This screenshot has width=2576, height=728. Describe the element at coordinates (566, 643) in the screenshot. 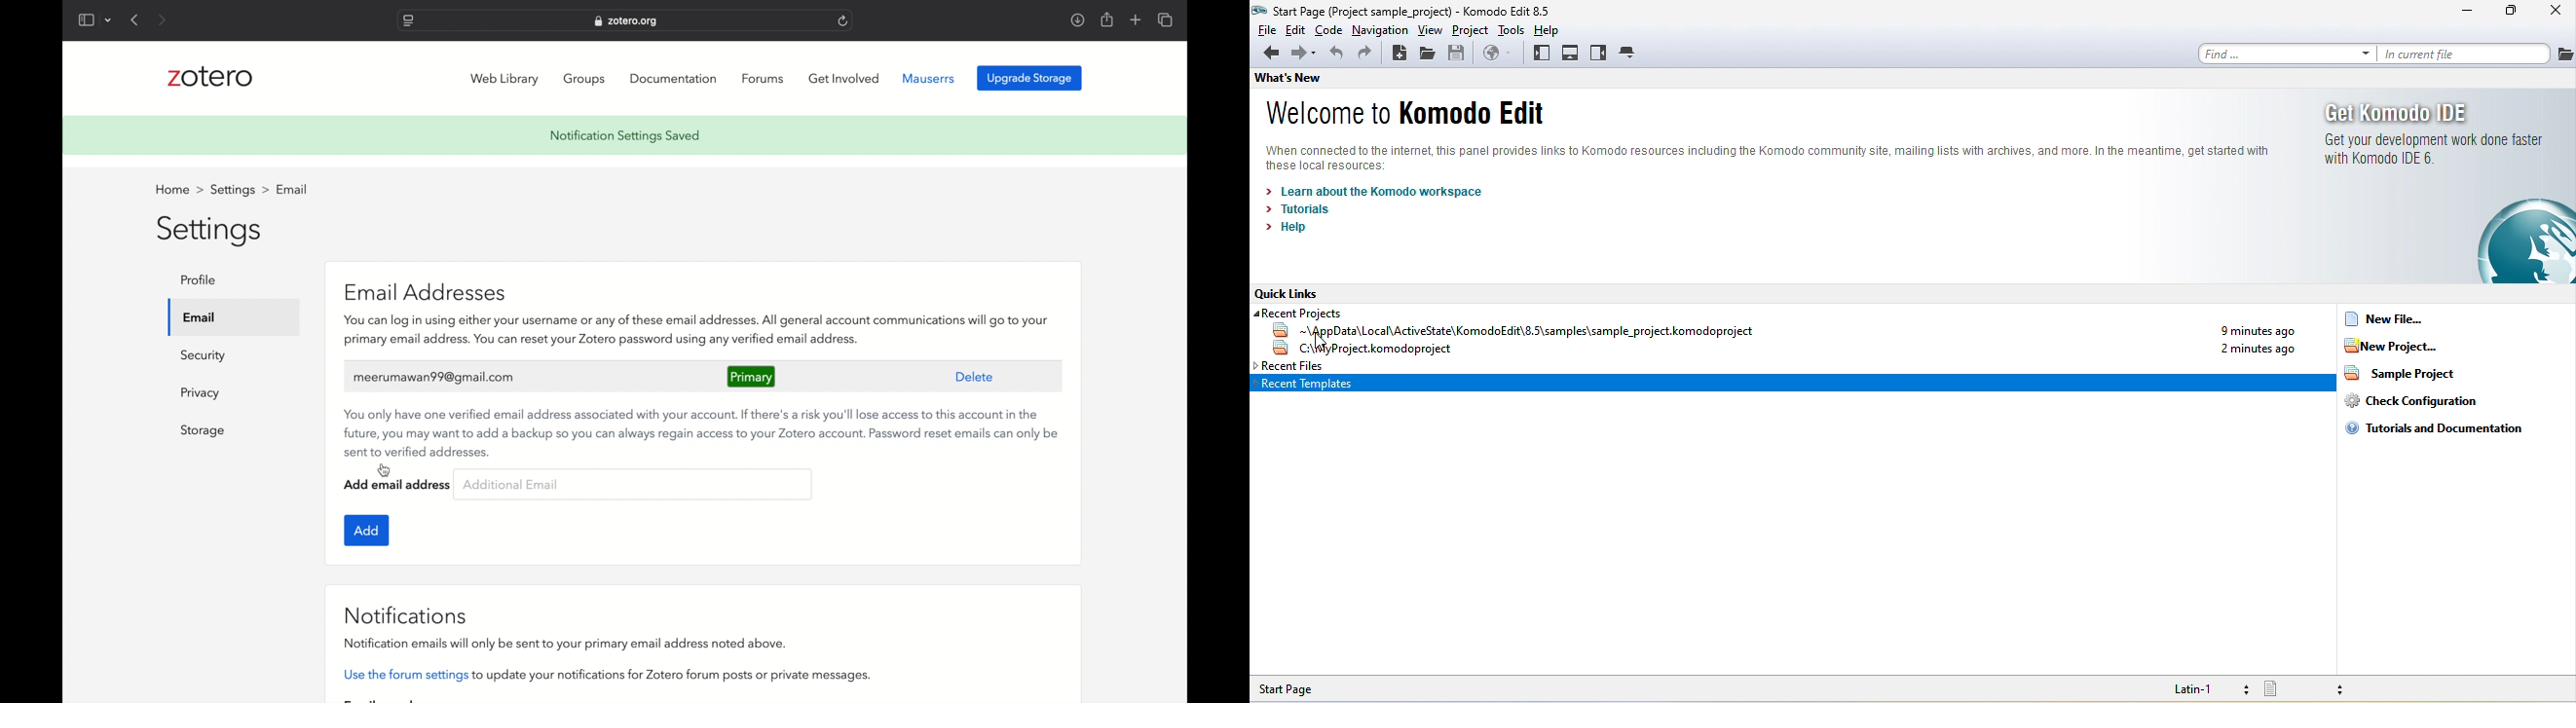

I see `notification emails will only be sent to your primary email address noted above` at that location.